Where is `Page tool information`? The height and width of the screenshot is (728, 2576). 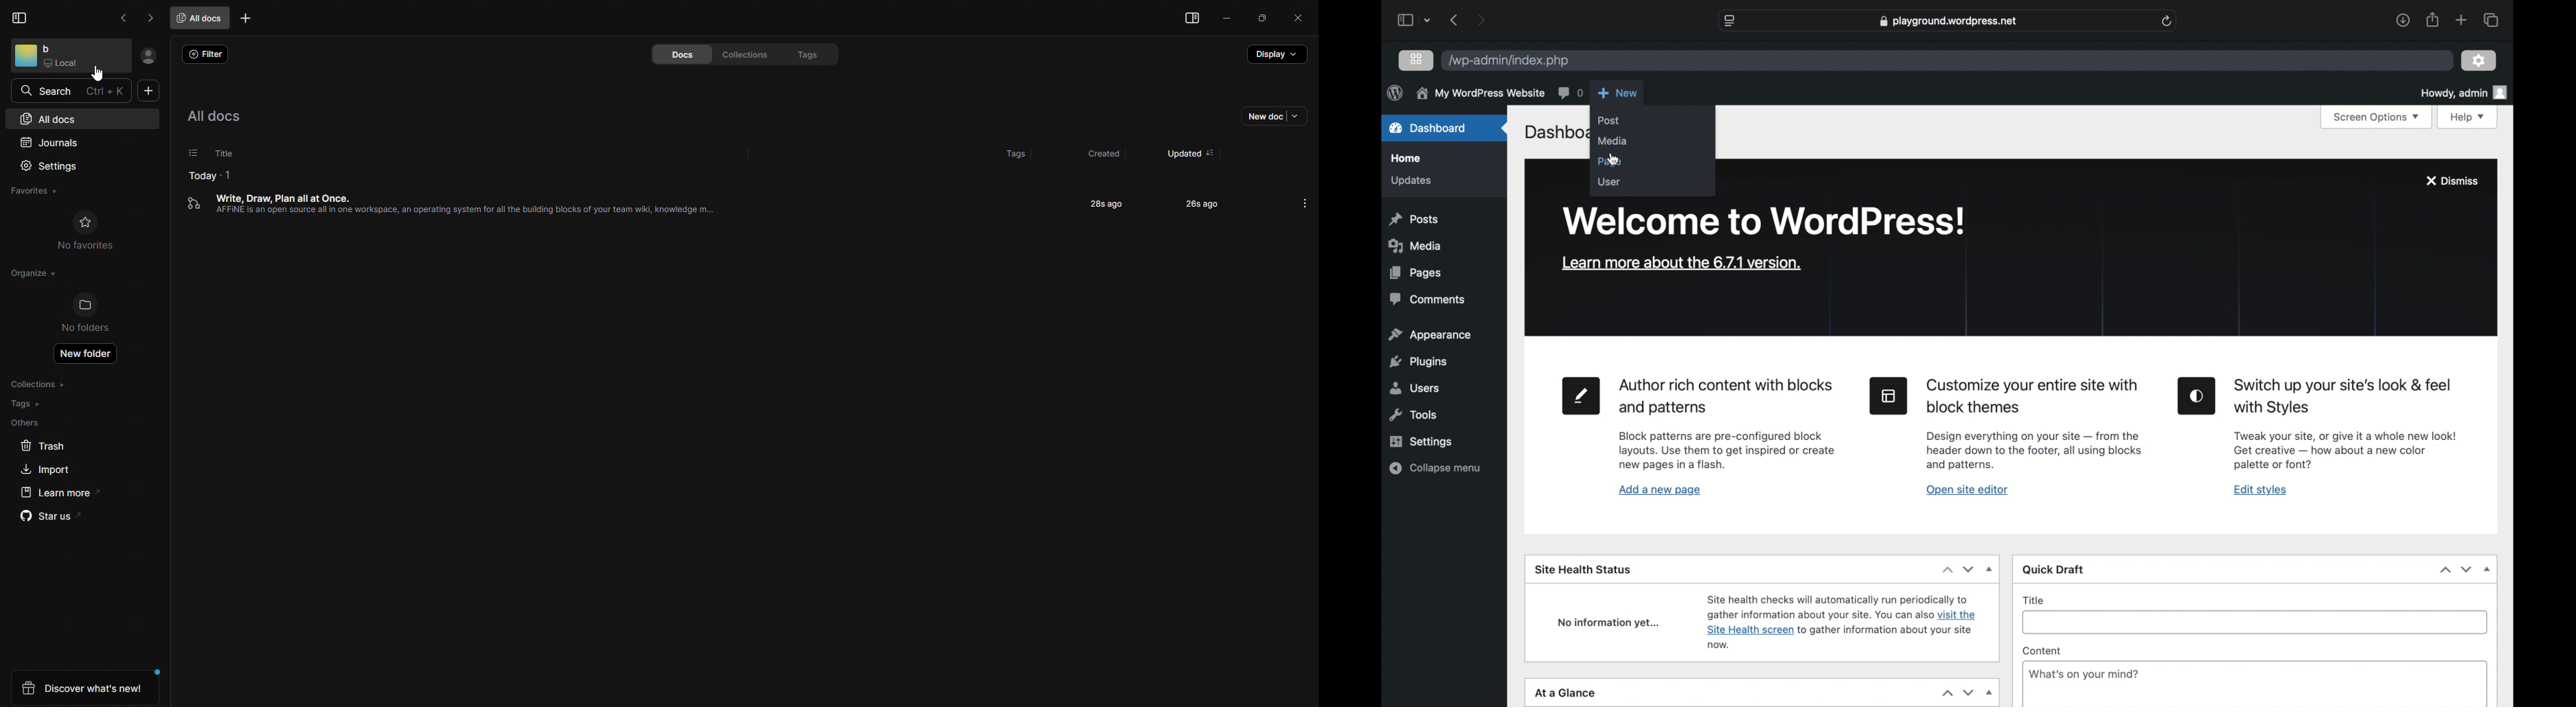
Page tool information is located at coordinates (1727, 451).